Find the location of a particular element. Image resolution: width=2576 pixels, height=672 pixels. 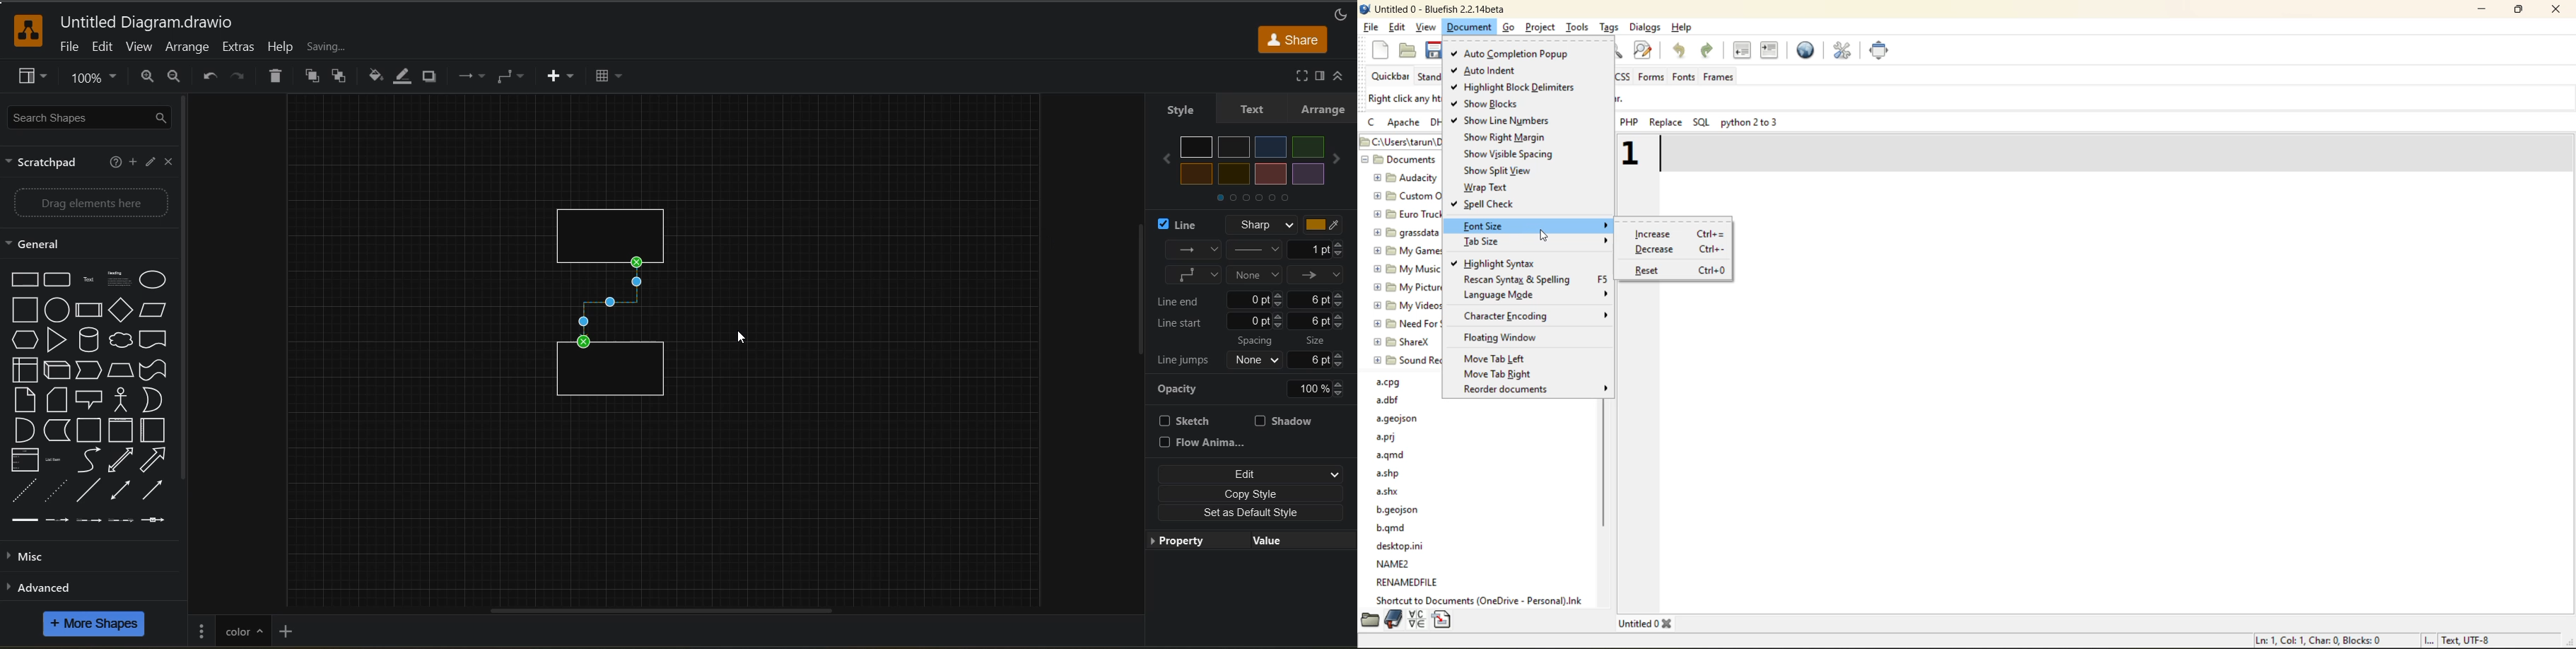

delete is located at coordinates (279, 78).